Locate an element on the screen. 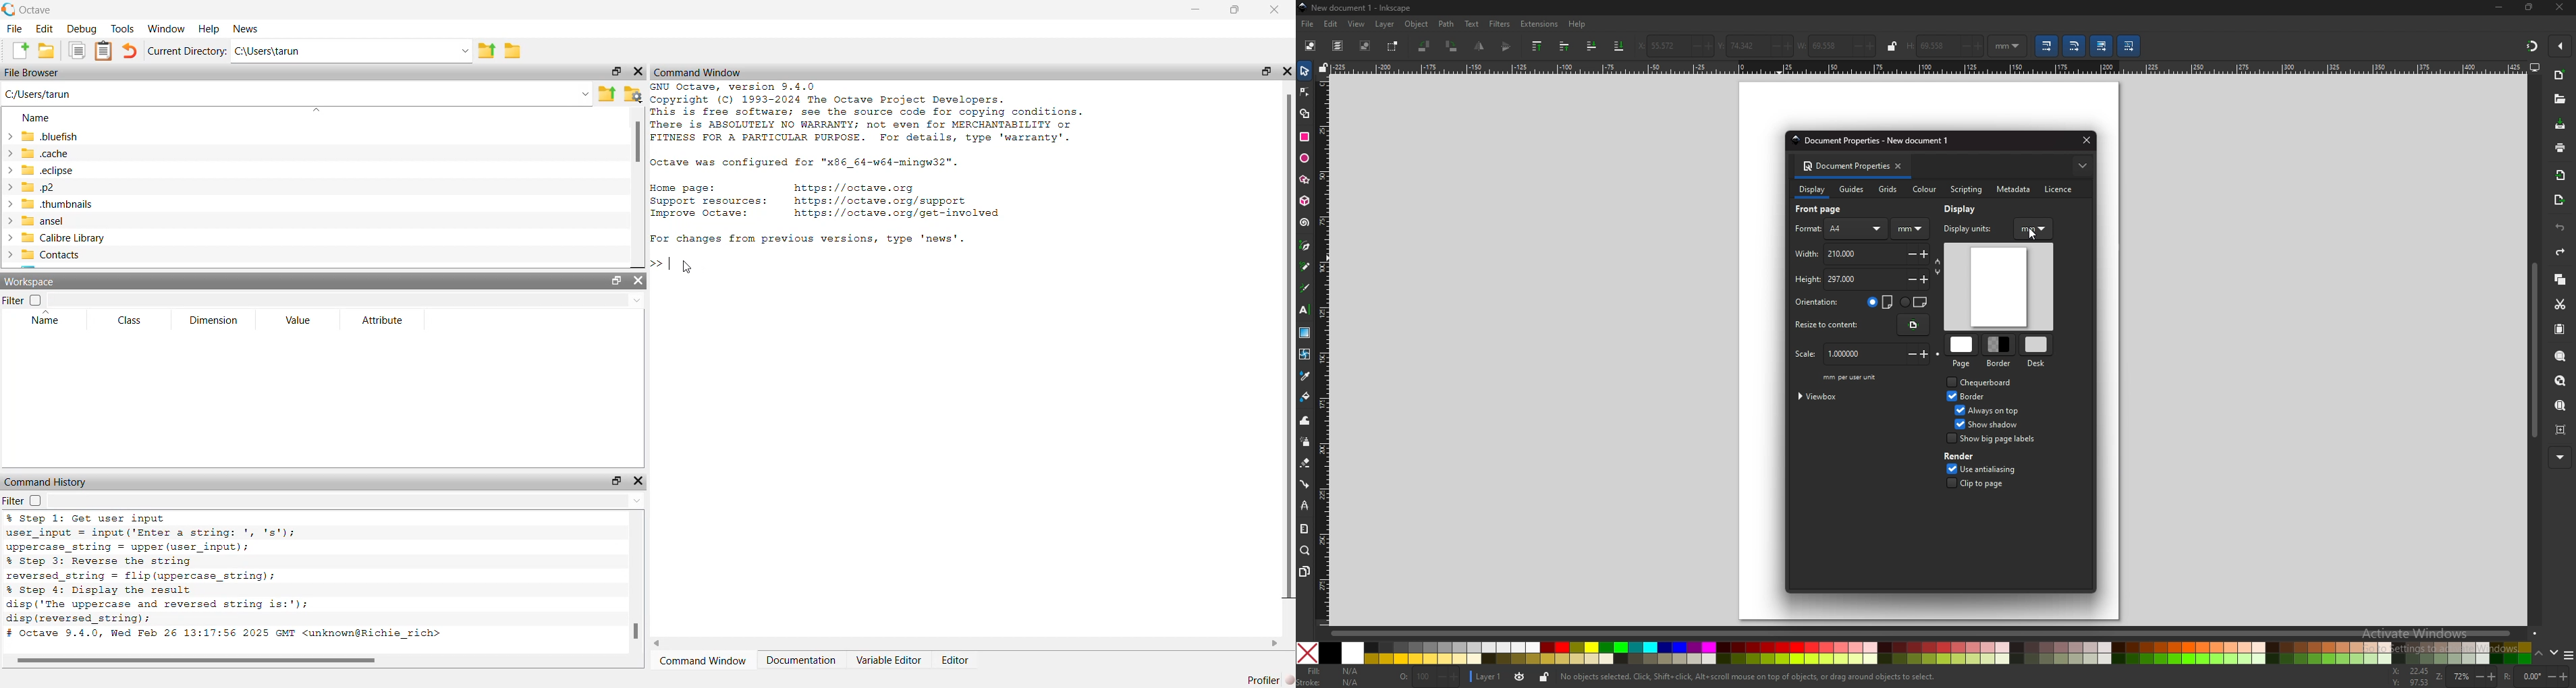  - is located at coordinates (1910, 253).